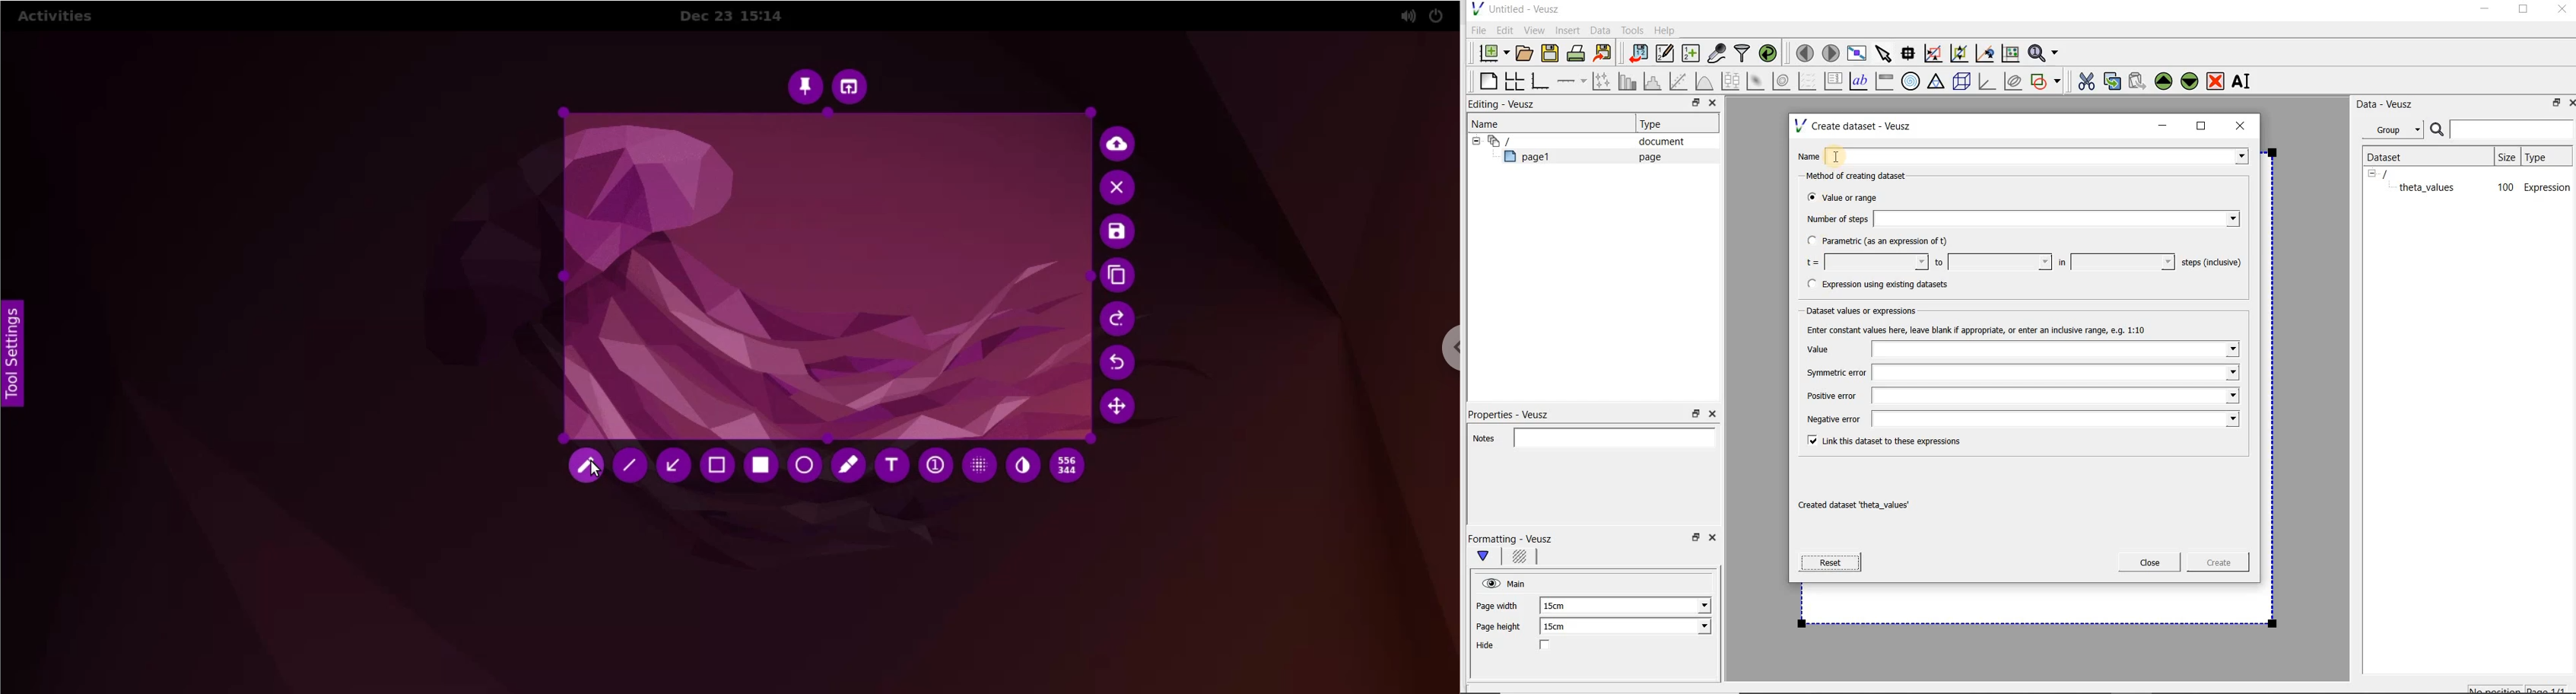  I want to click on cursor , so click(590, 471).